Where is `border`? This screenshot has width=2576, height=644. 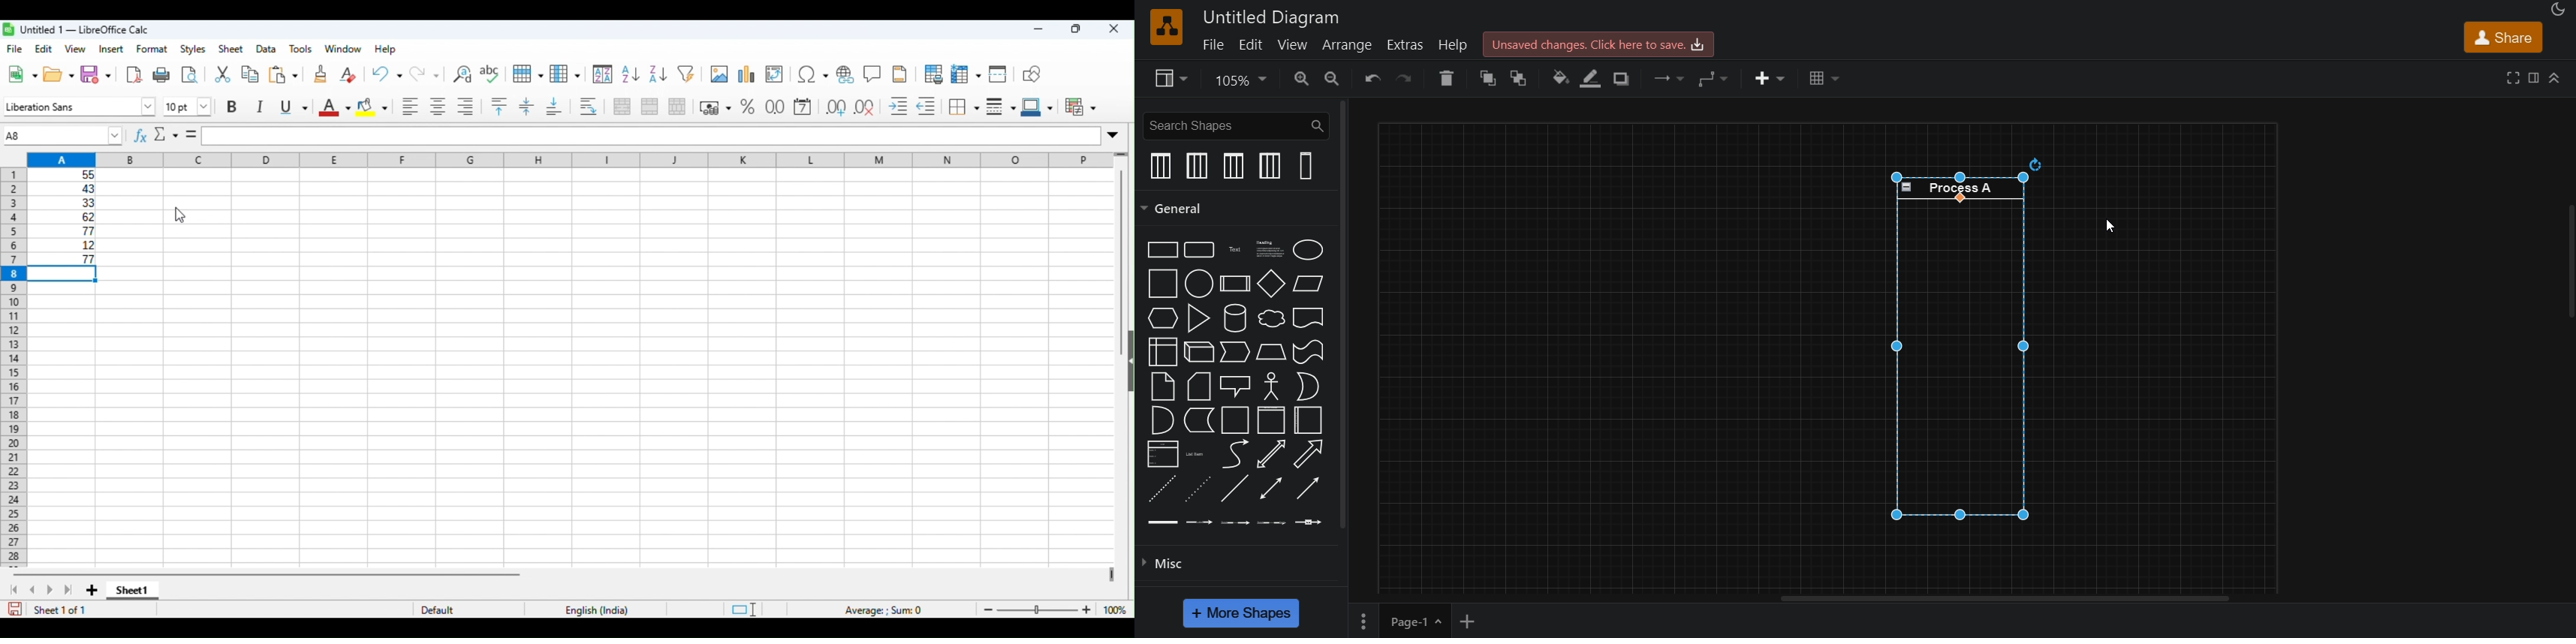
border is located at coordinates (964, 107).